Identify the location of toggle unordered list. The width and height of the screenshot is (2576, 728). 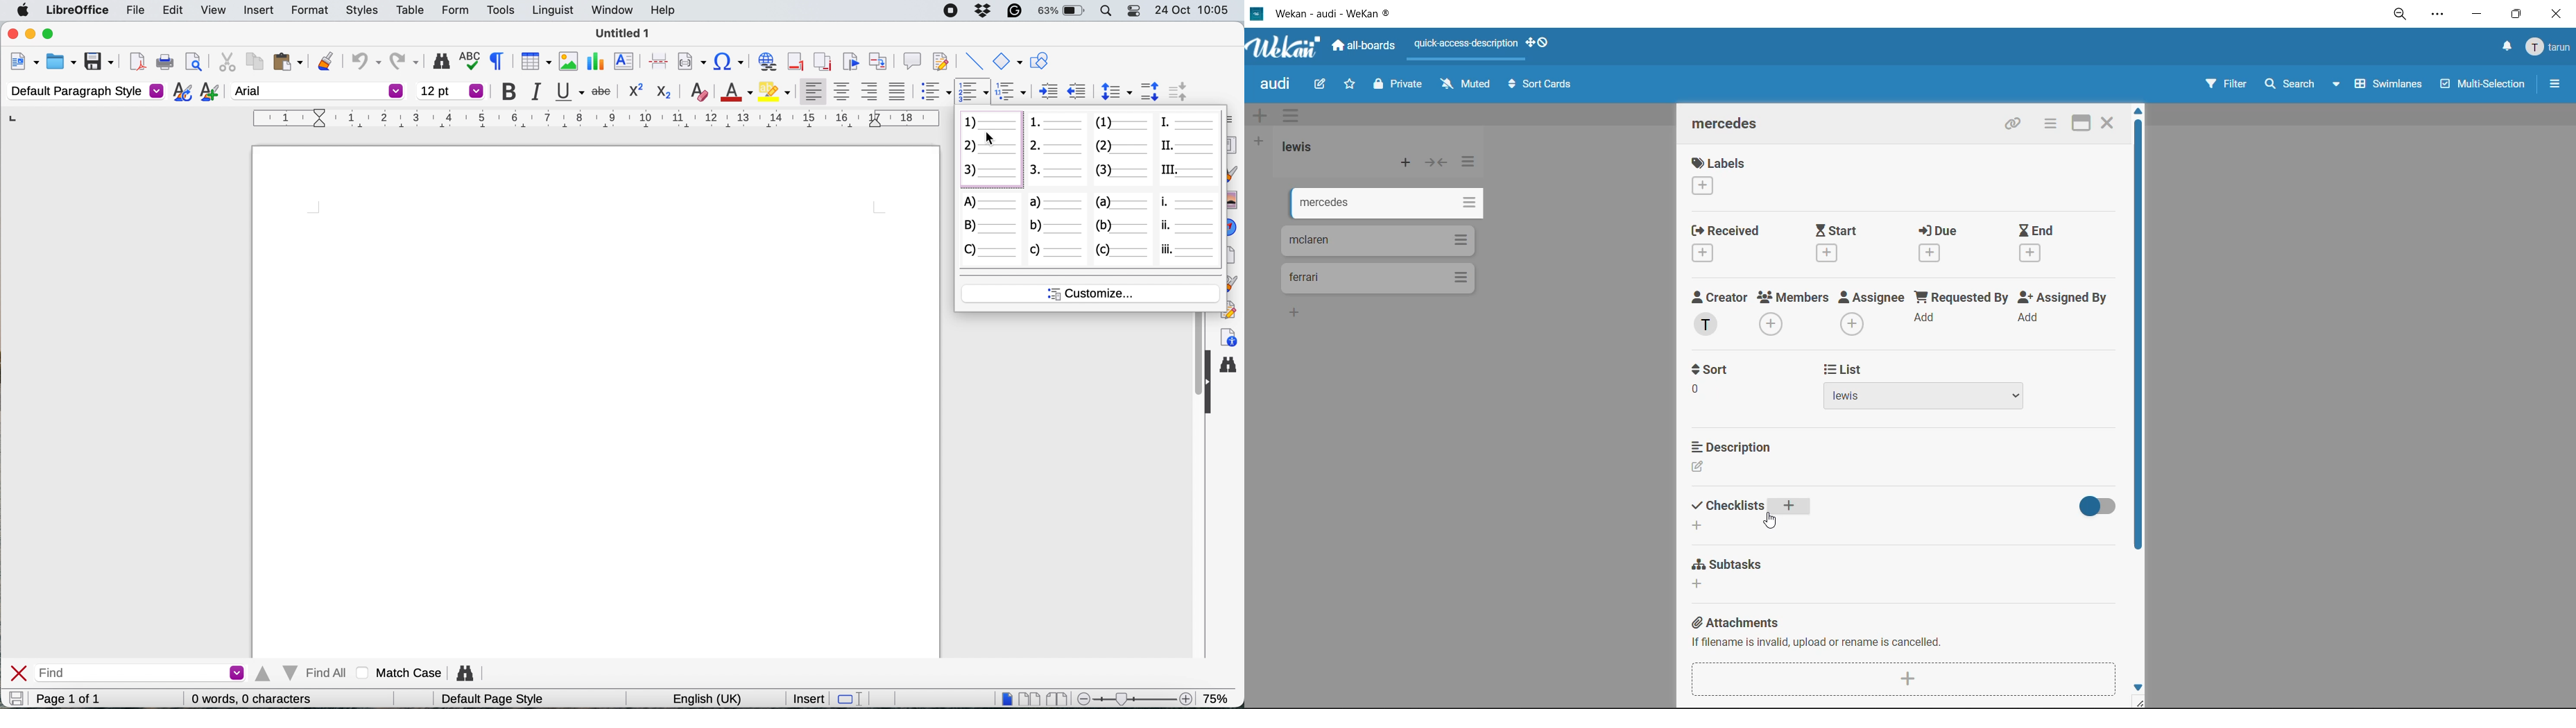
(937, 93).